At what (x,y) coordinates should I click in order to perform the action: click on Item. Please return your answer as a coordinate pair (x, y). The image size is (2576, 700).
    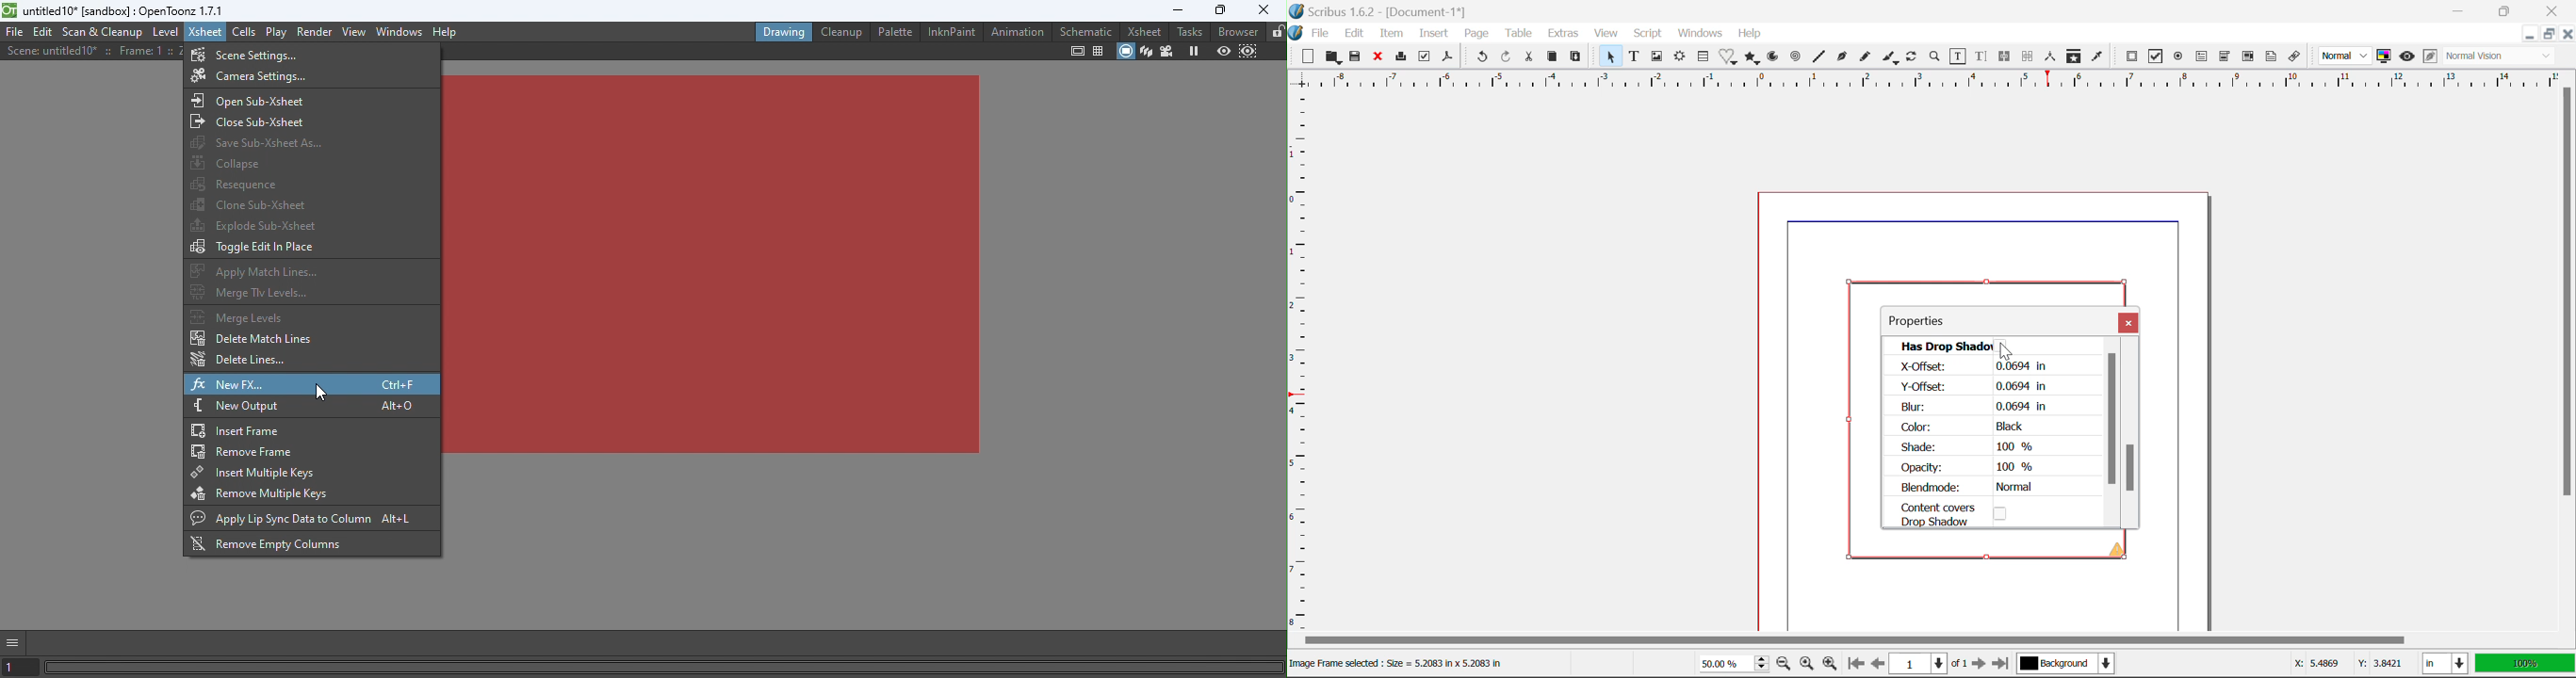
    Looking at the image, I should click on (1392, 34).